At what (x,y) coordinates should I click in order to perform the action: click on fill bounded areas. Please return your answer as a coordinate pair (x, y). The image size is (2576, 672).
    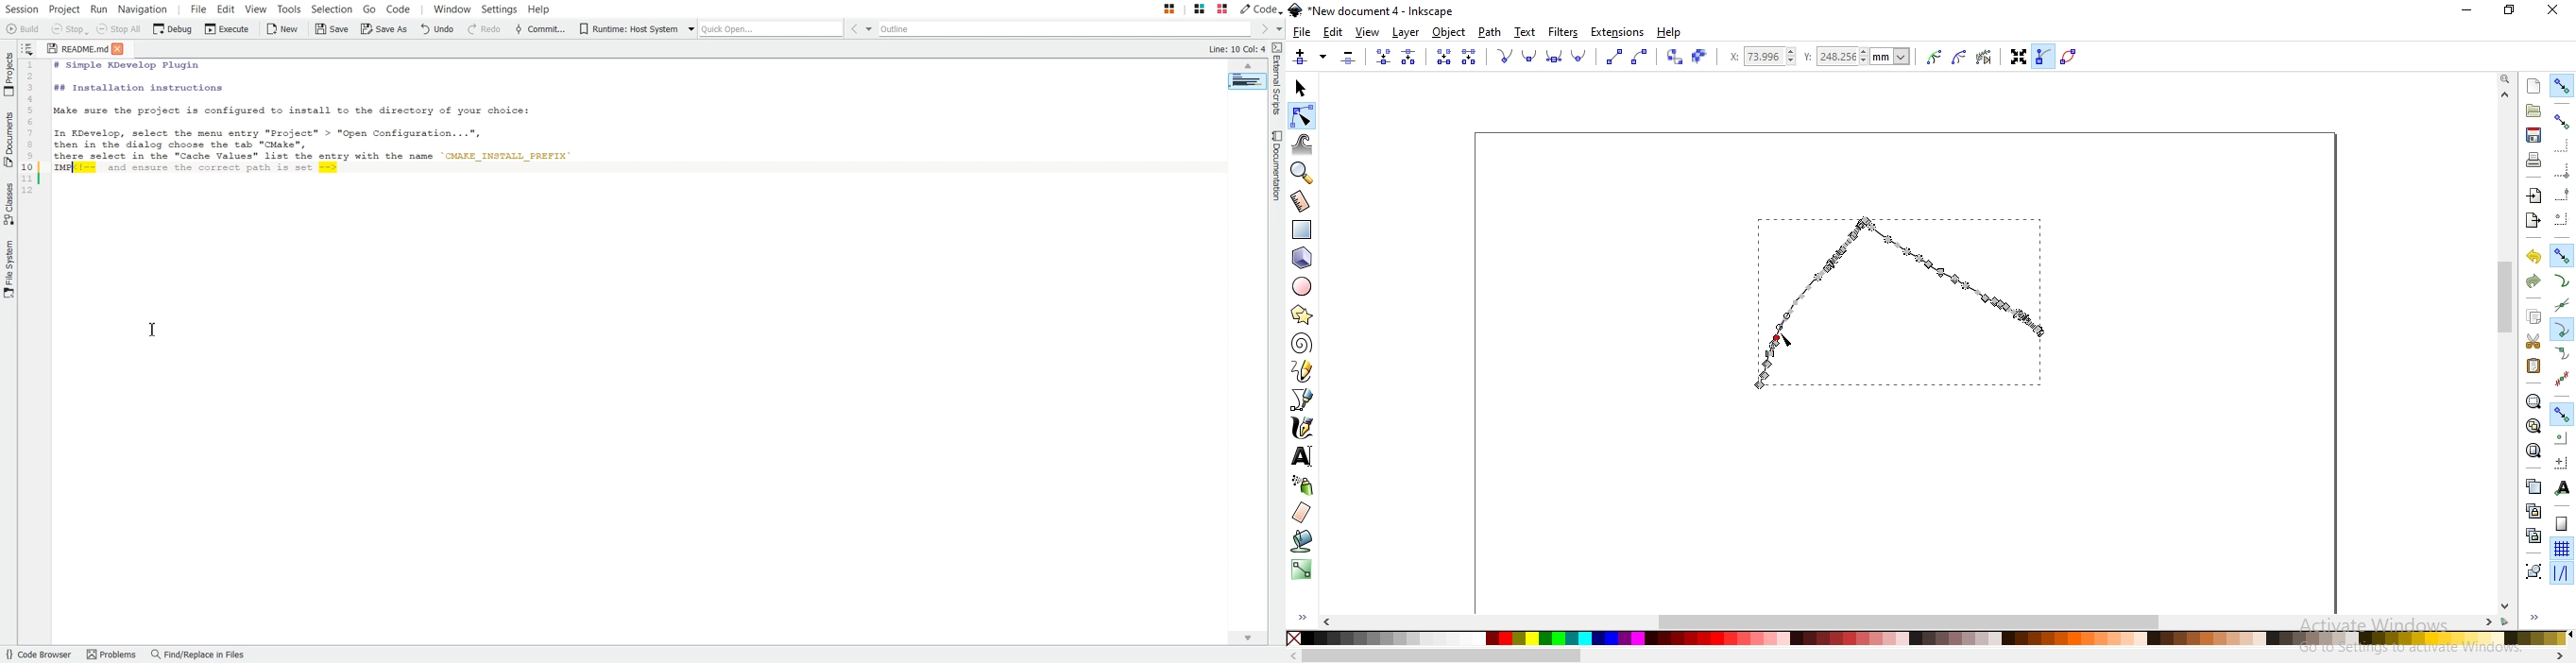
    Looking at the image, I should click on (1303, 541).